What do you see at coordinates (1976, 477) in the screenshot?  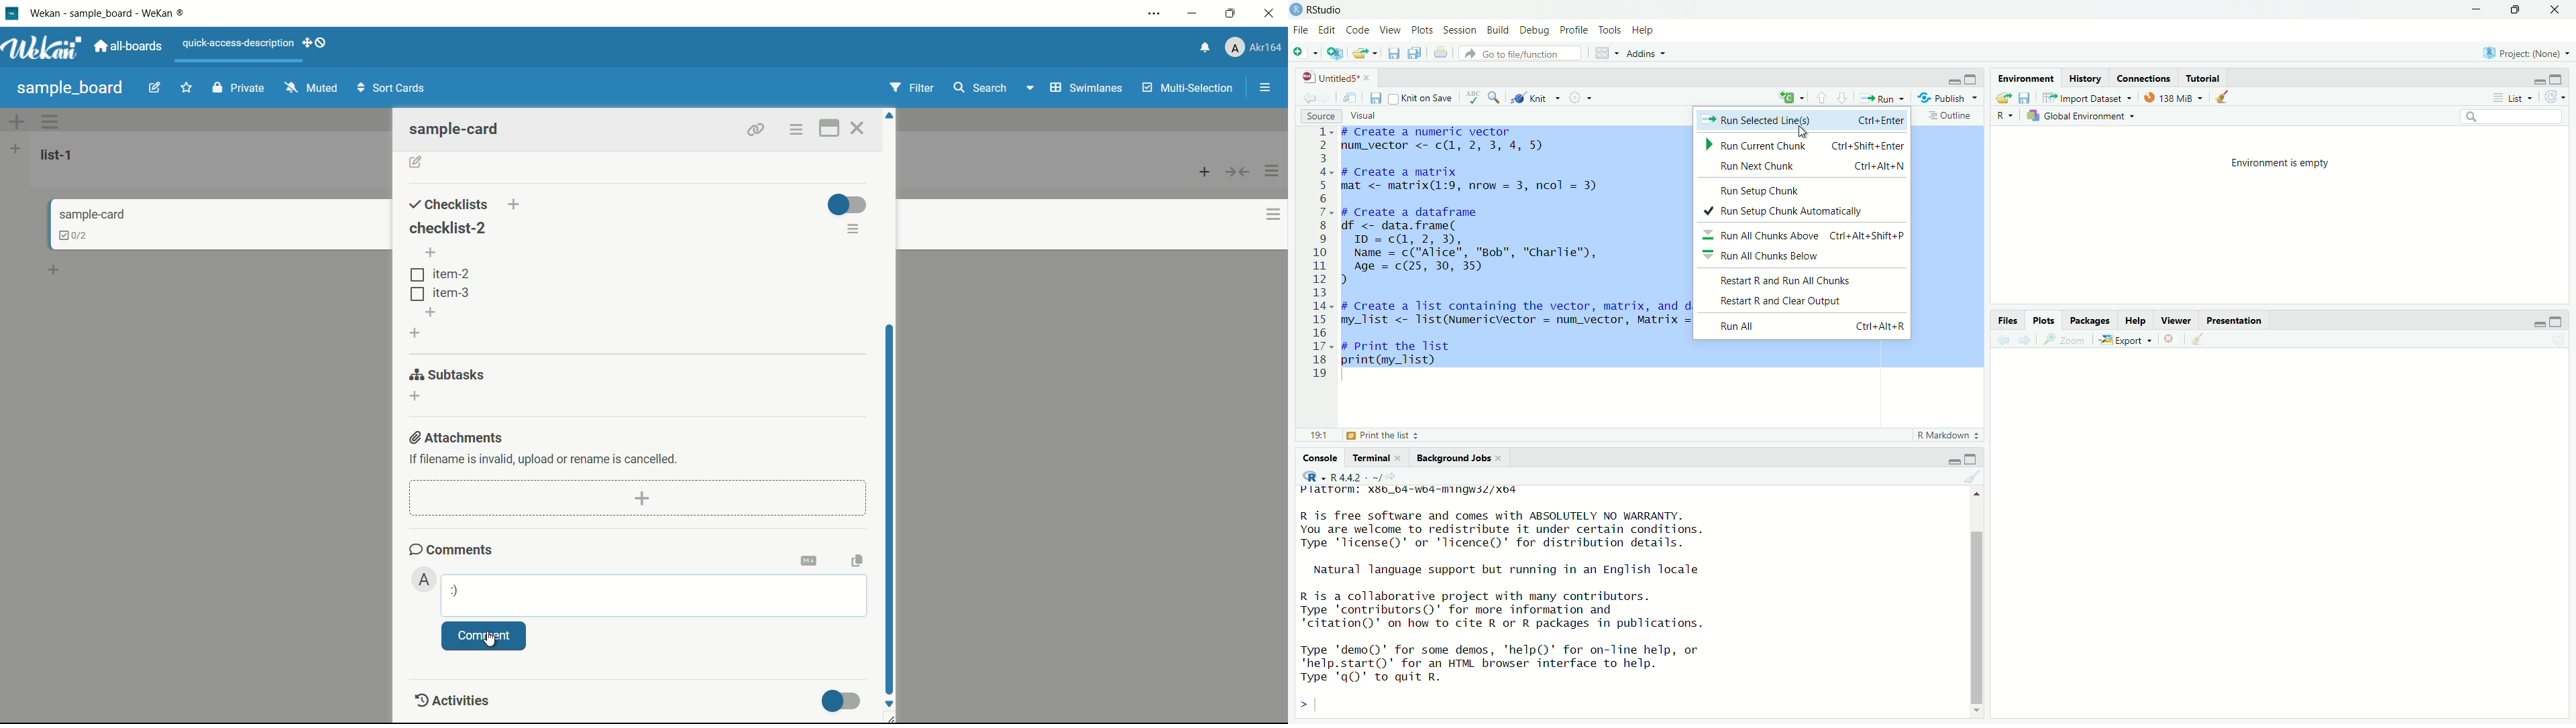 I see `clear` at bounding box center [1976, 477].